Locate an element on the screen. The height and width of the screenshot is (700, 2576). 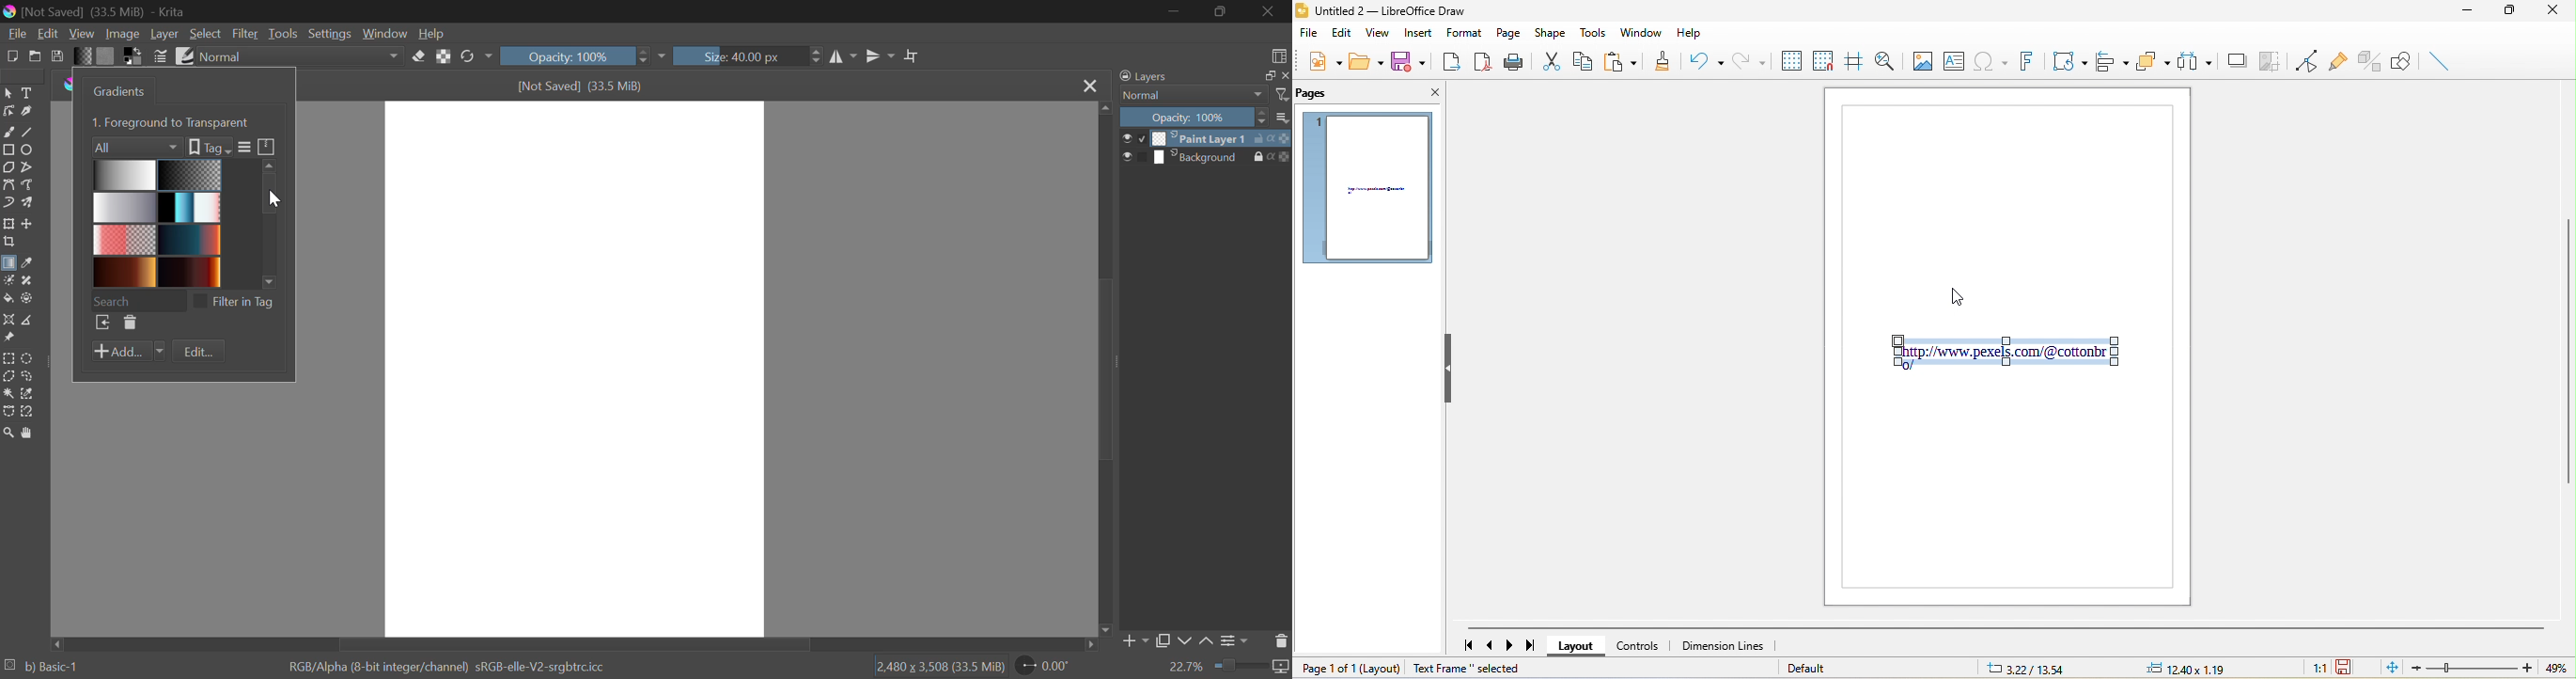
preview is located at coordinates (1135, 139).